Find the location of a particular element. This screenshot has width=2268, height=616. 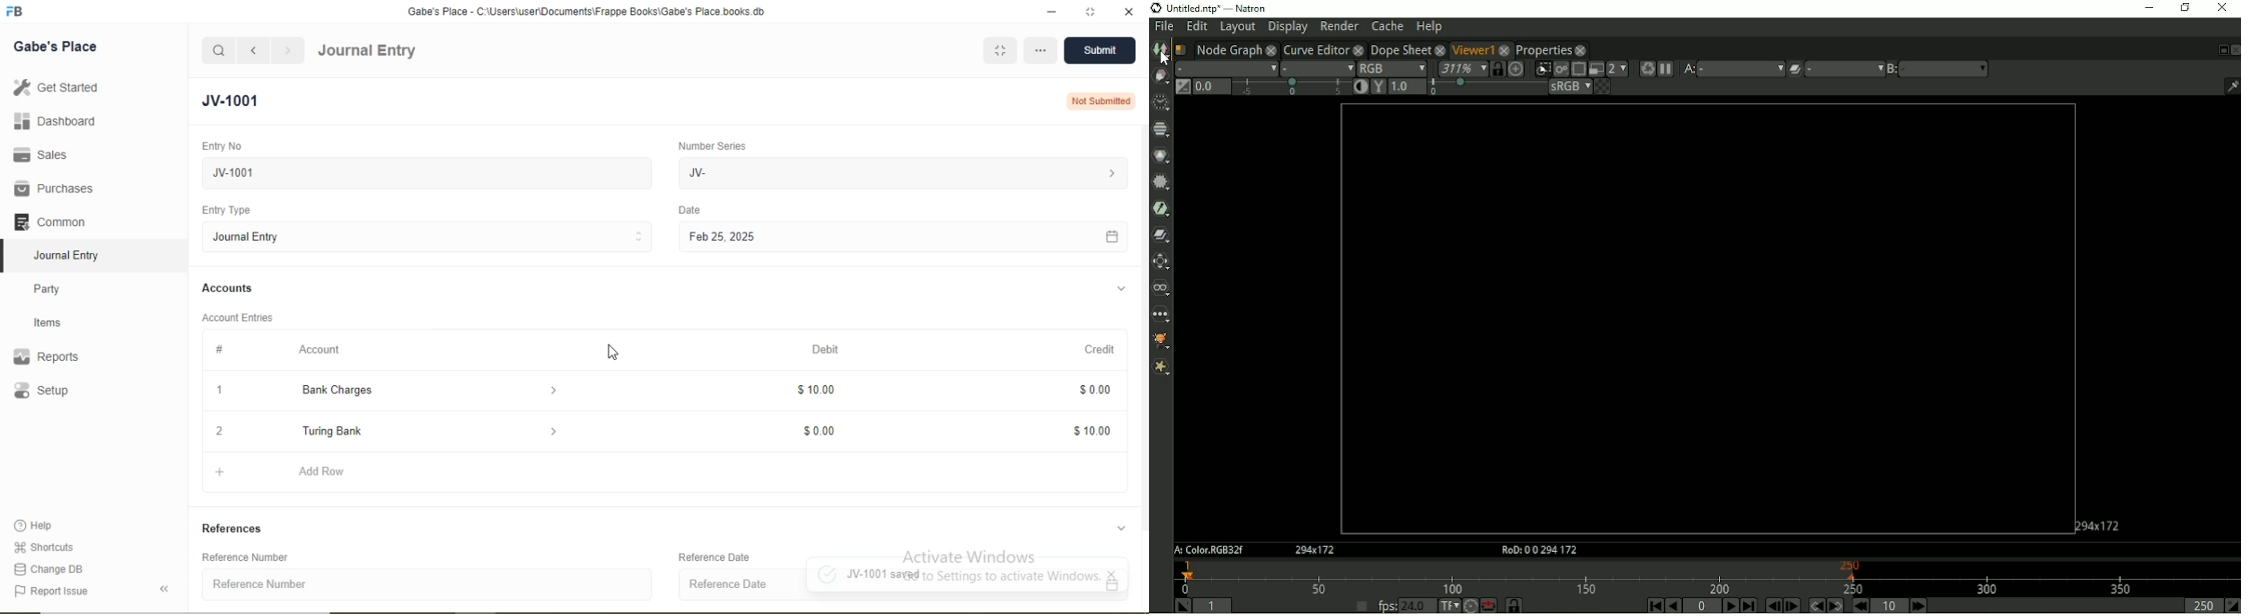

Common is located at coordinates (54, 220).